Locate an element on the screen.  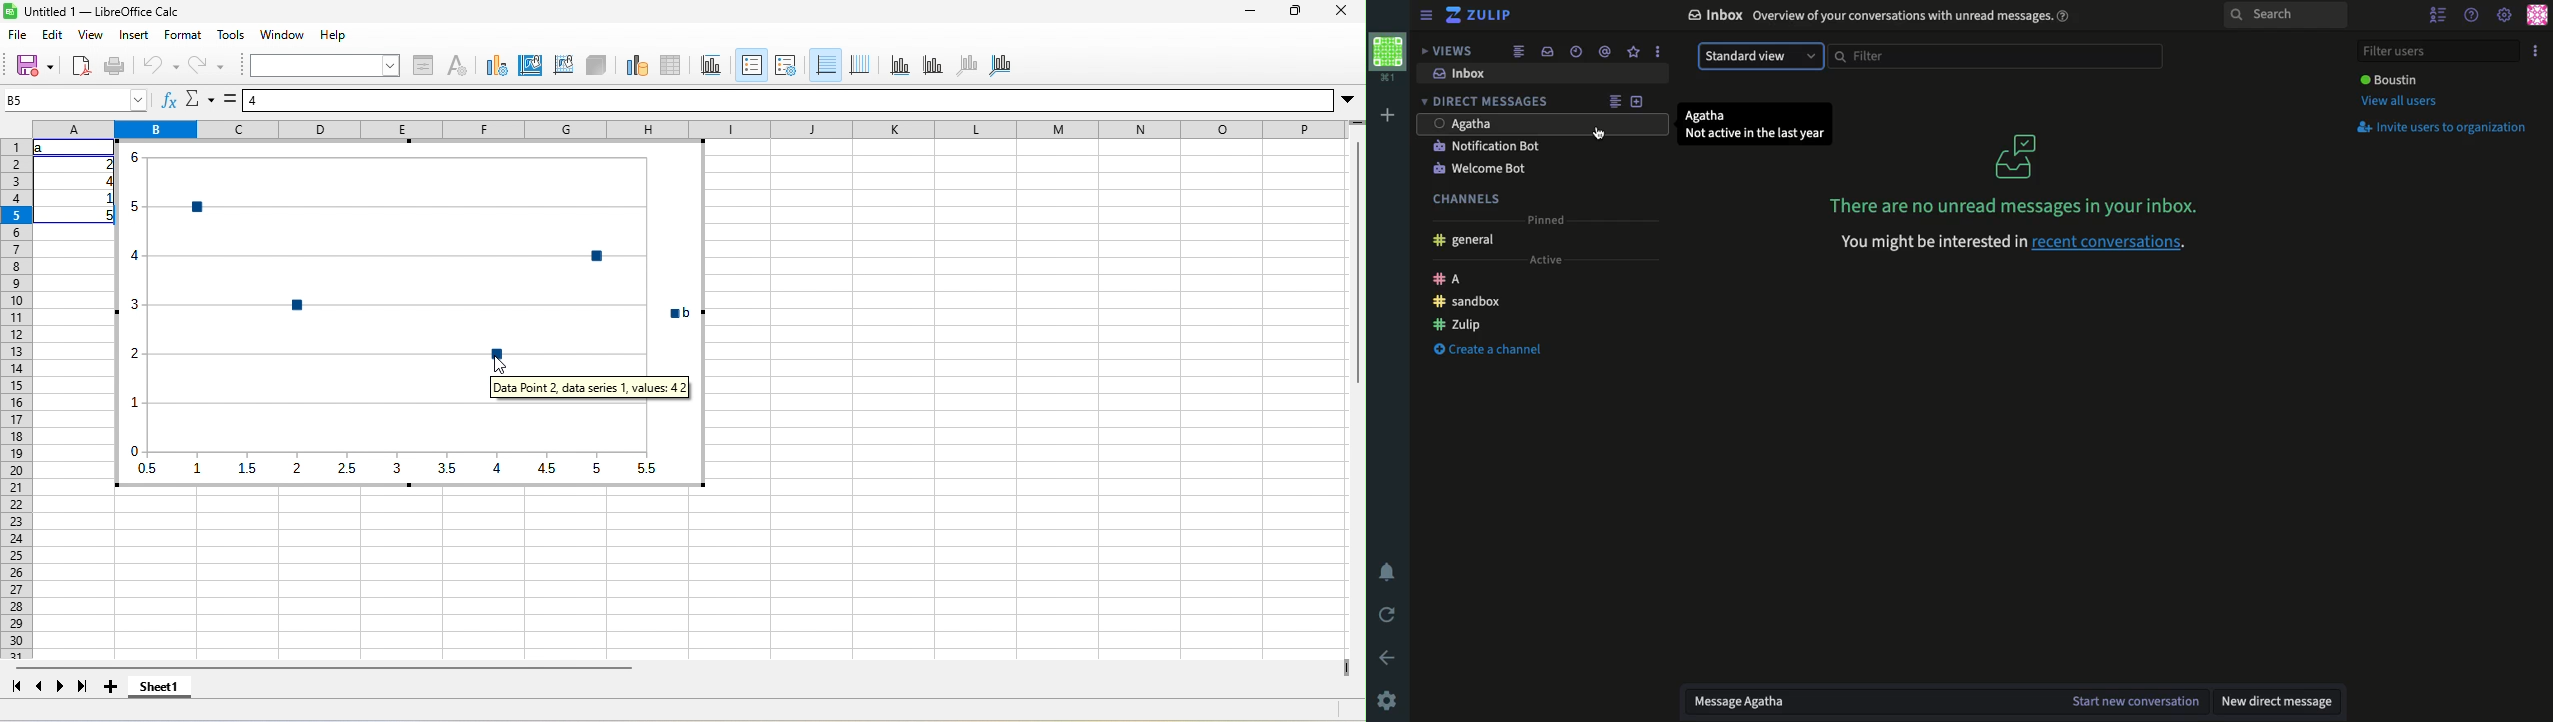
insert is located at coordinates (134, 35).